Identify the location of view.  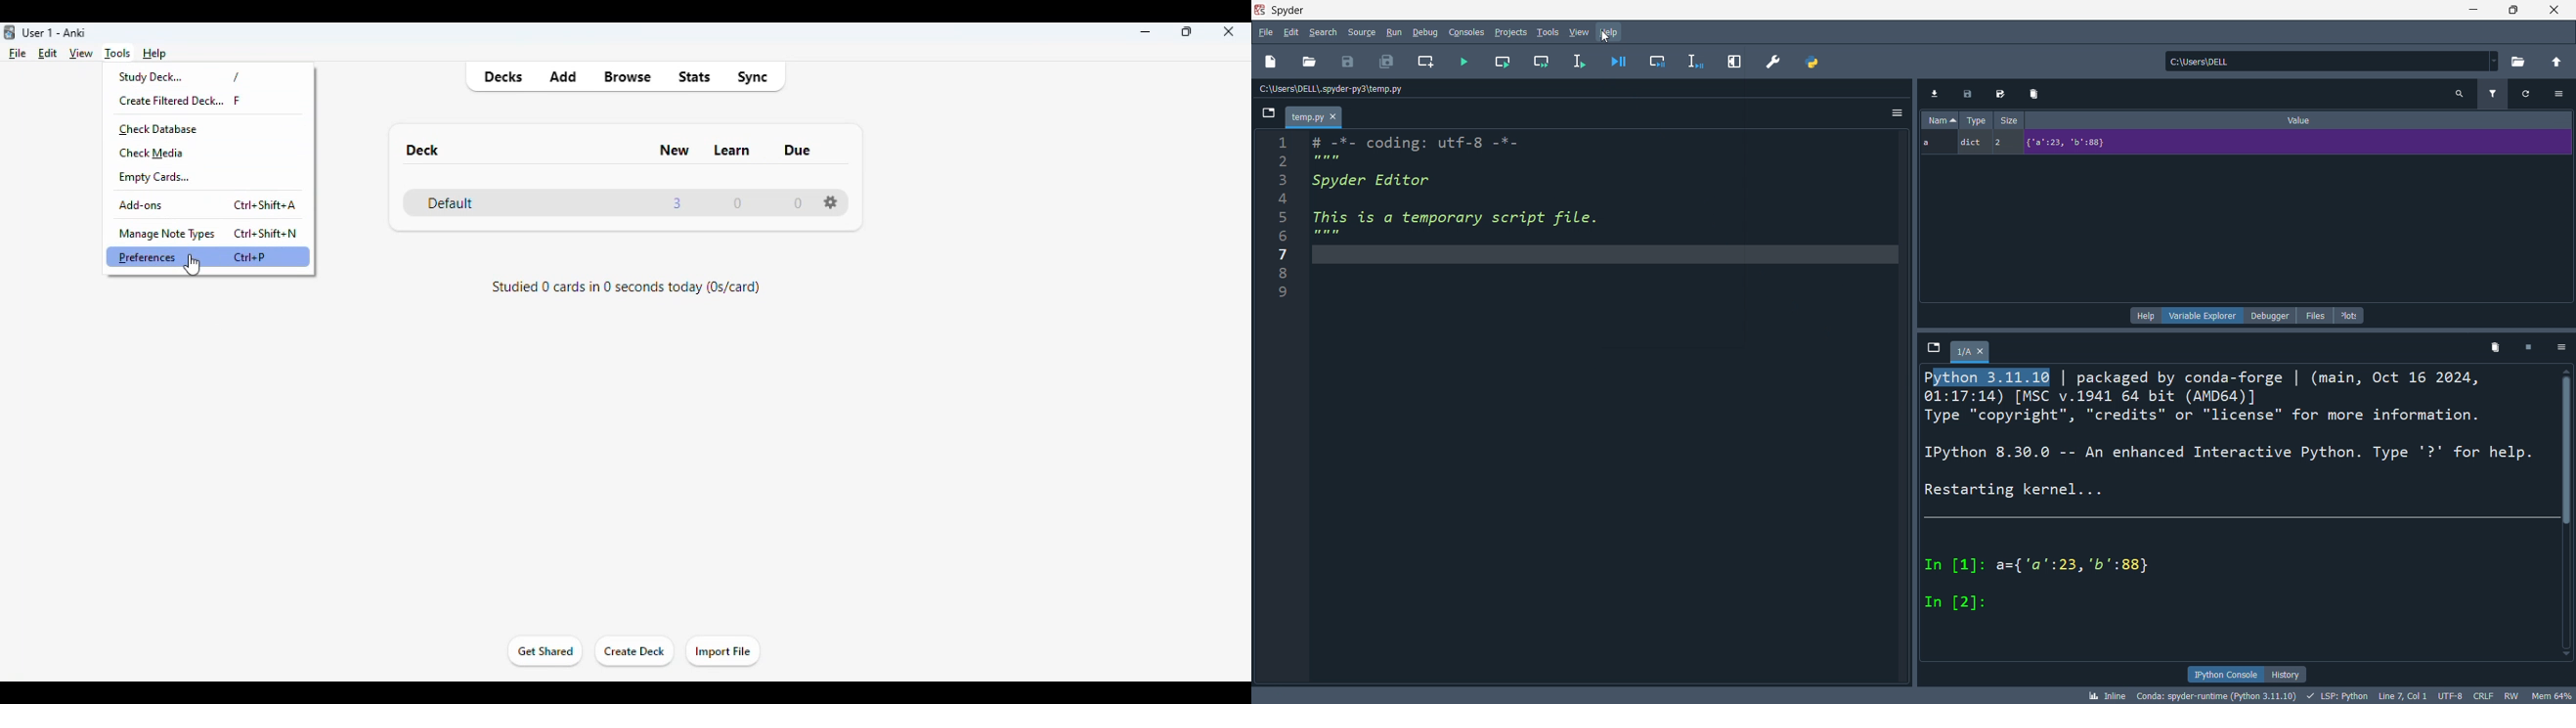
(1581, 33).